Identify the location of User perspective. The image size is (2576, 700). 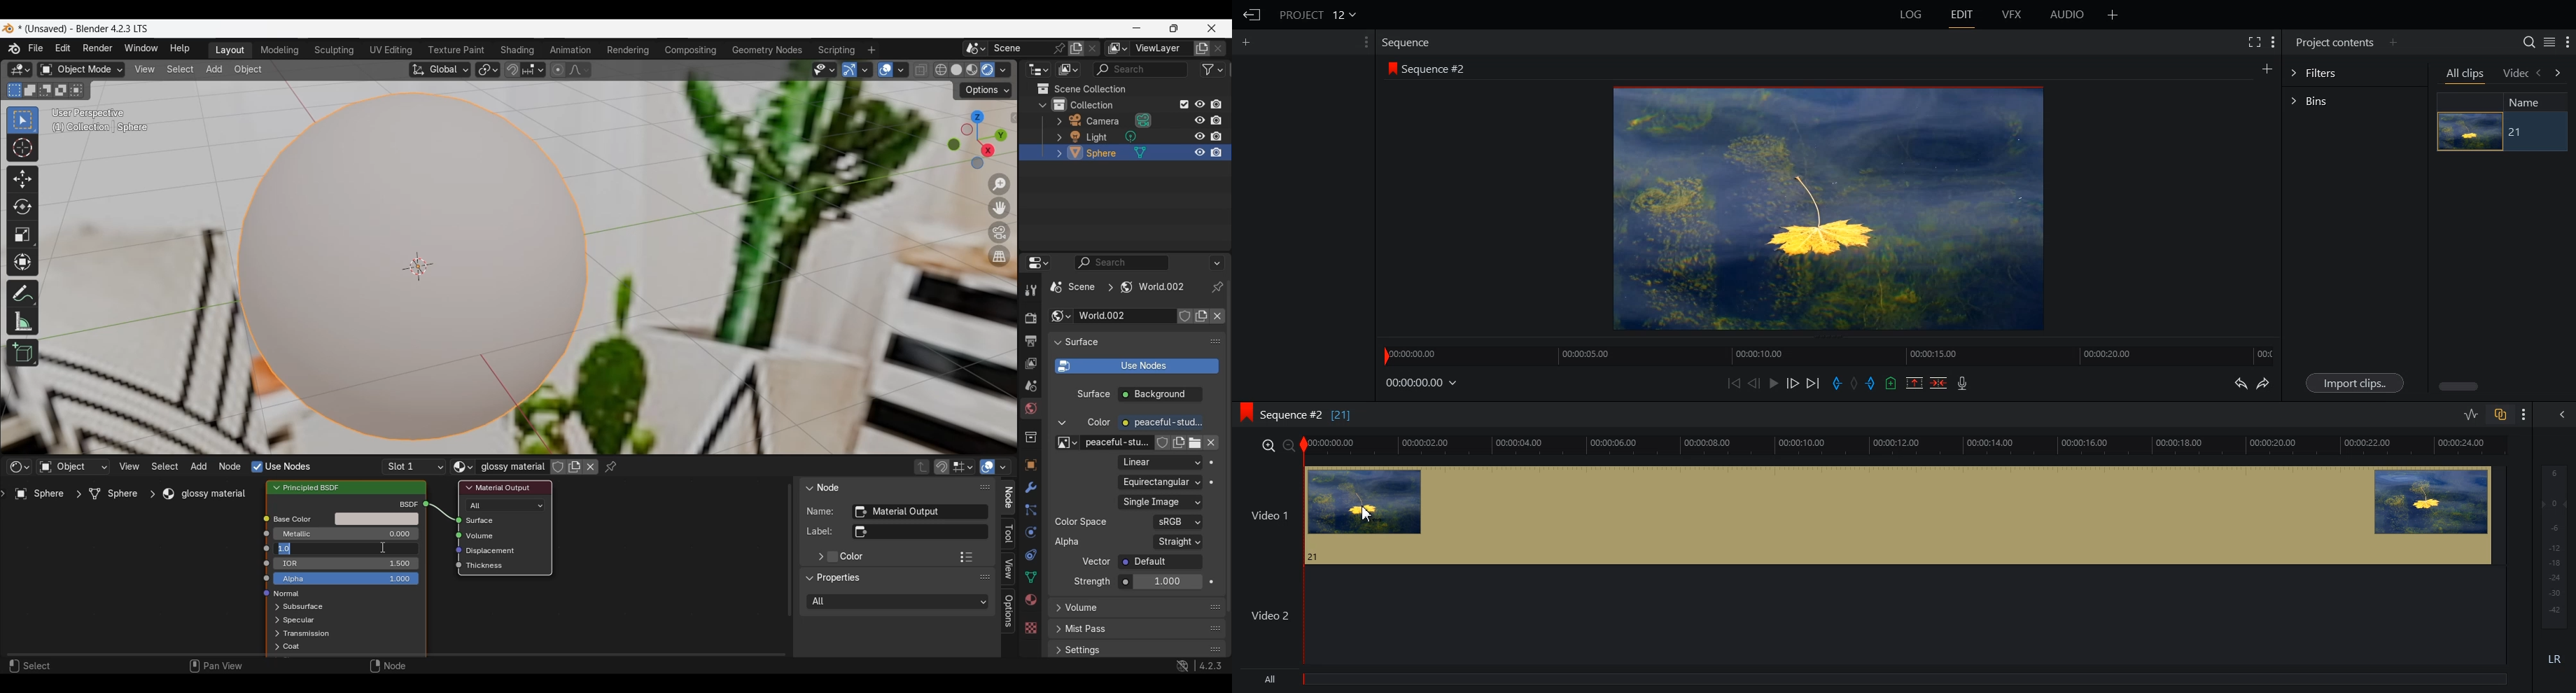
(90, 112).